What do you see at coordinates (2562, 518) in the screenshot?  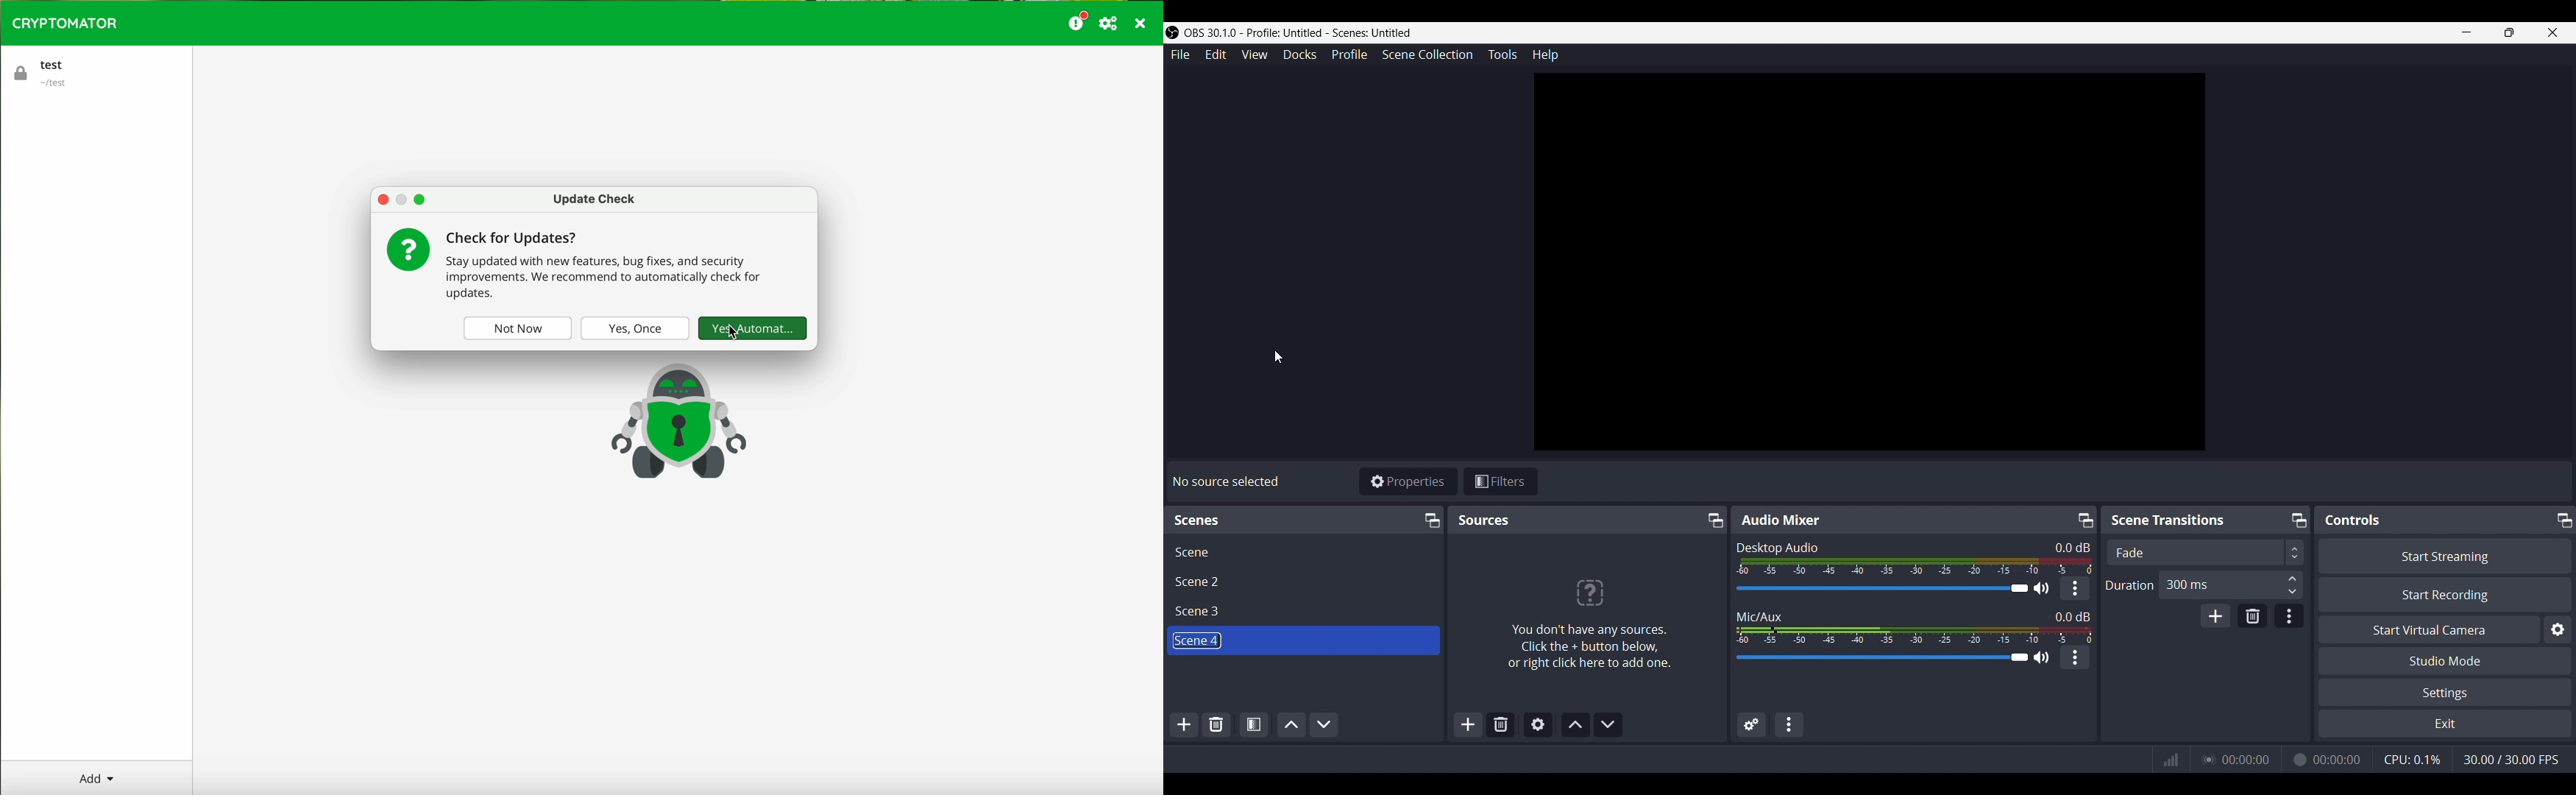 I see ` Undock/Pop-out icon` at bounding box center [2562, 518].